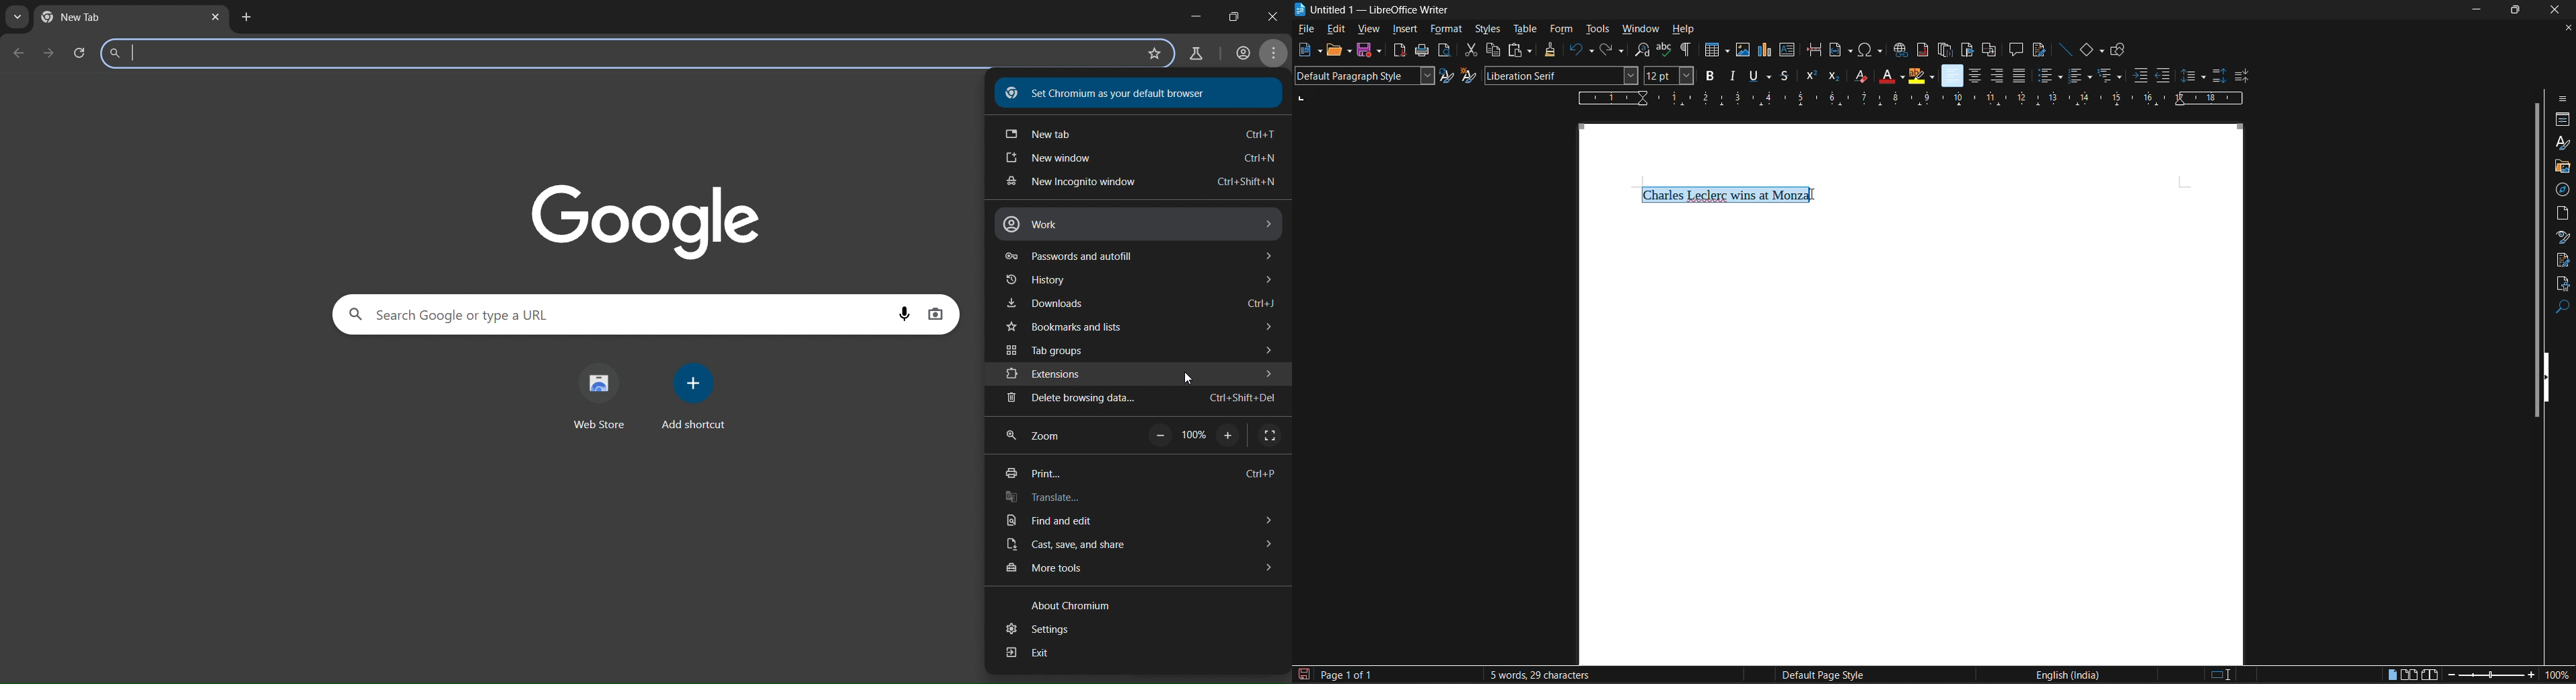 The width and height of the screenshot is (2576, 700). I want to click on book view, so click(2430, 676).